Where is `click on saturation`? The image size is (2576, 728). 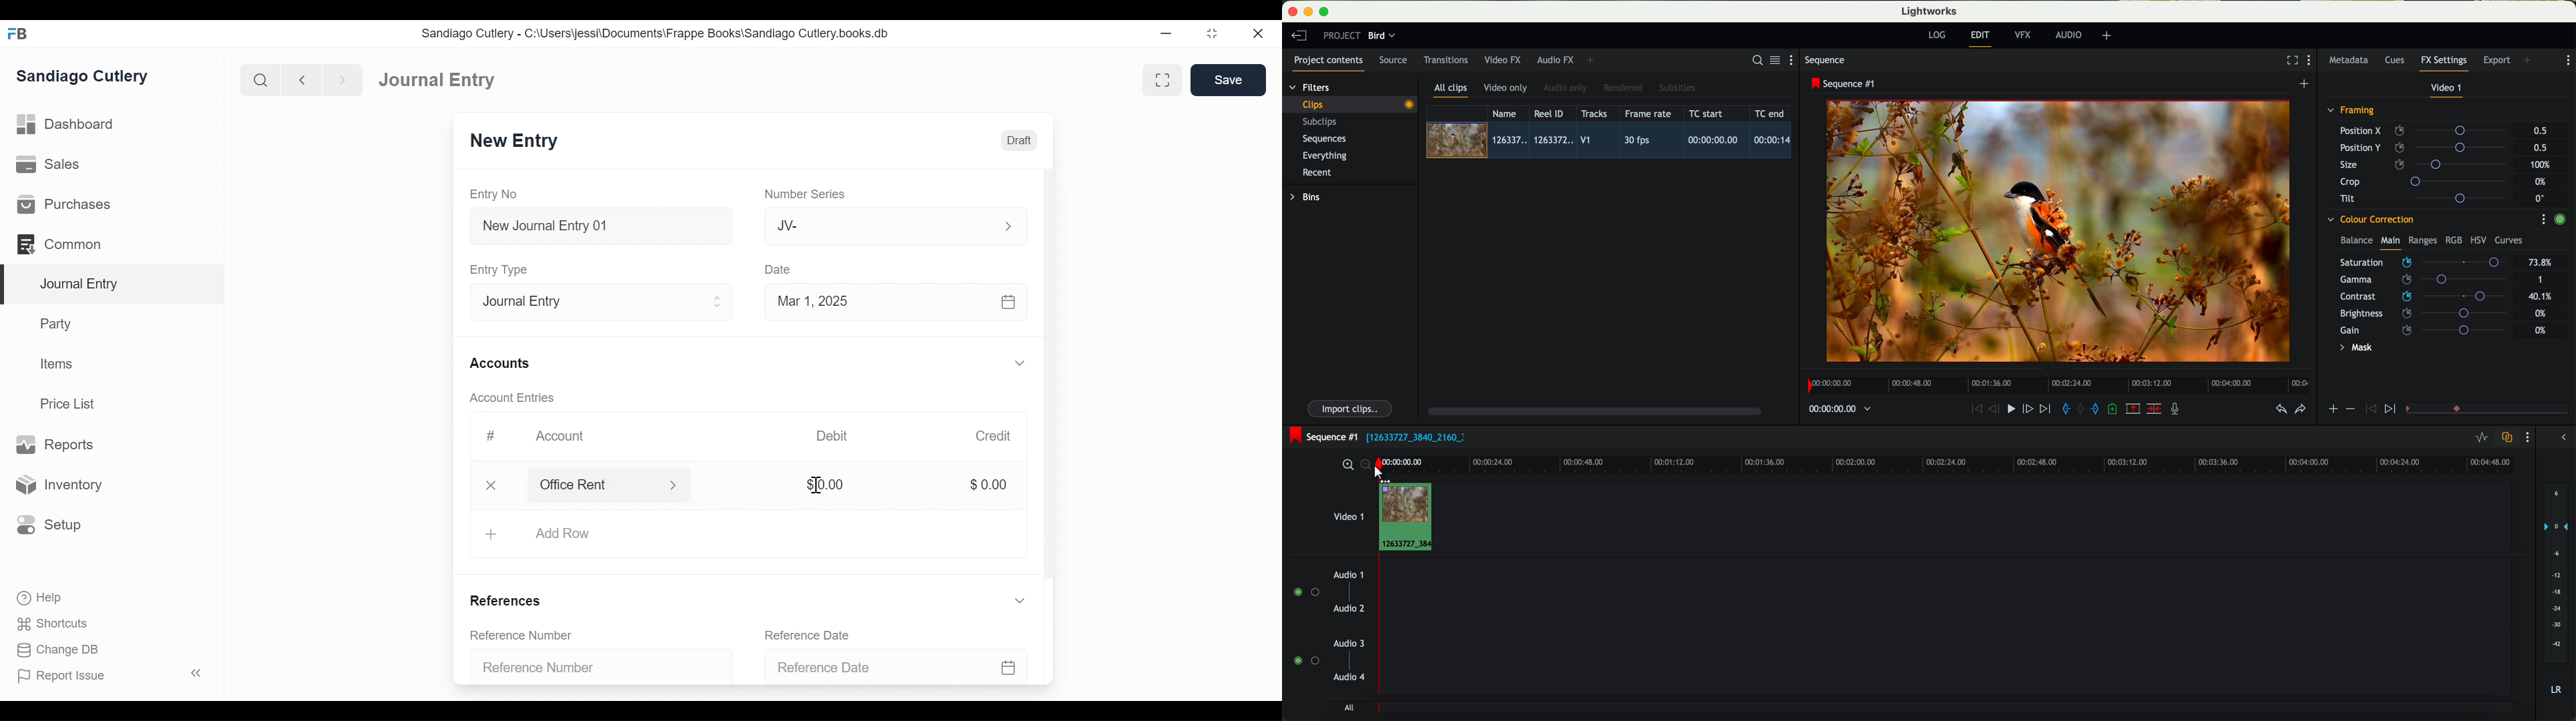 click on saturation is located at coordinates (2419, 280).